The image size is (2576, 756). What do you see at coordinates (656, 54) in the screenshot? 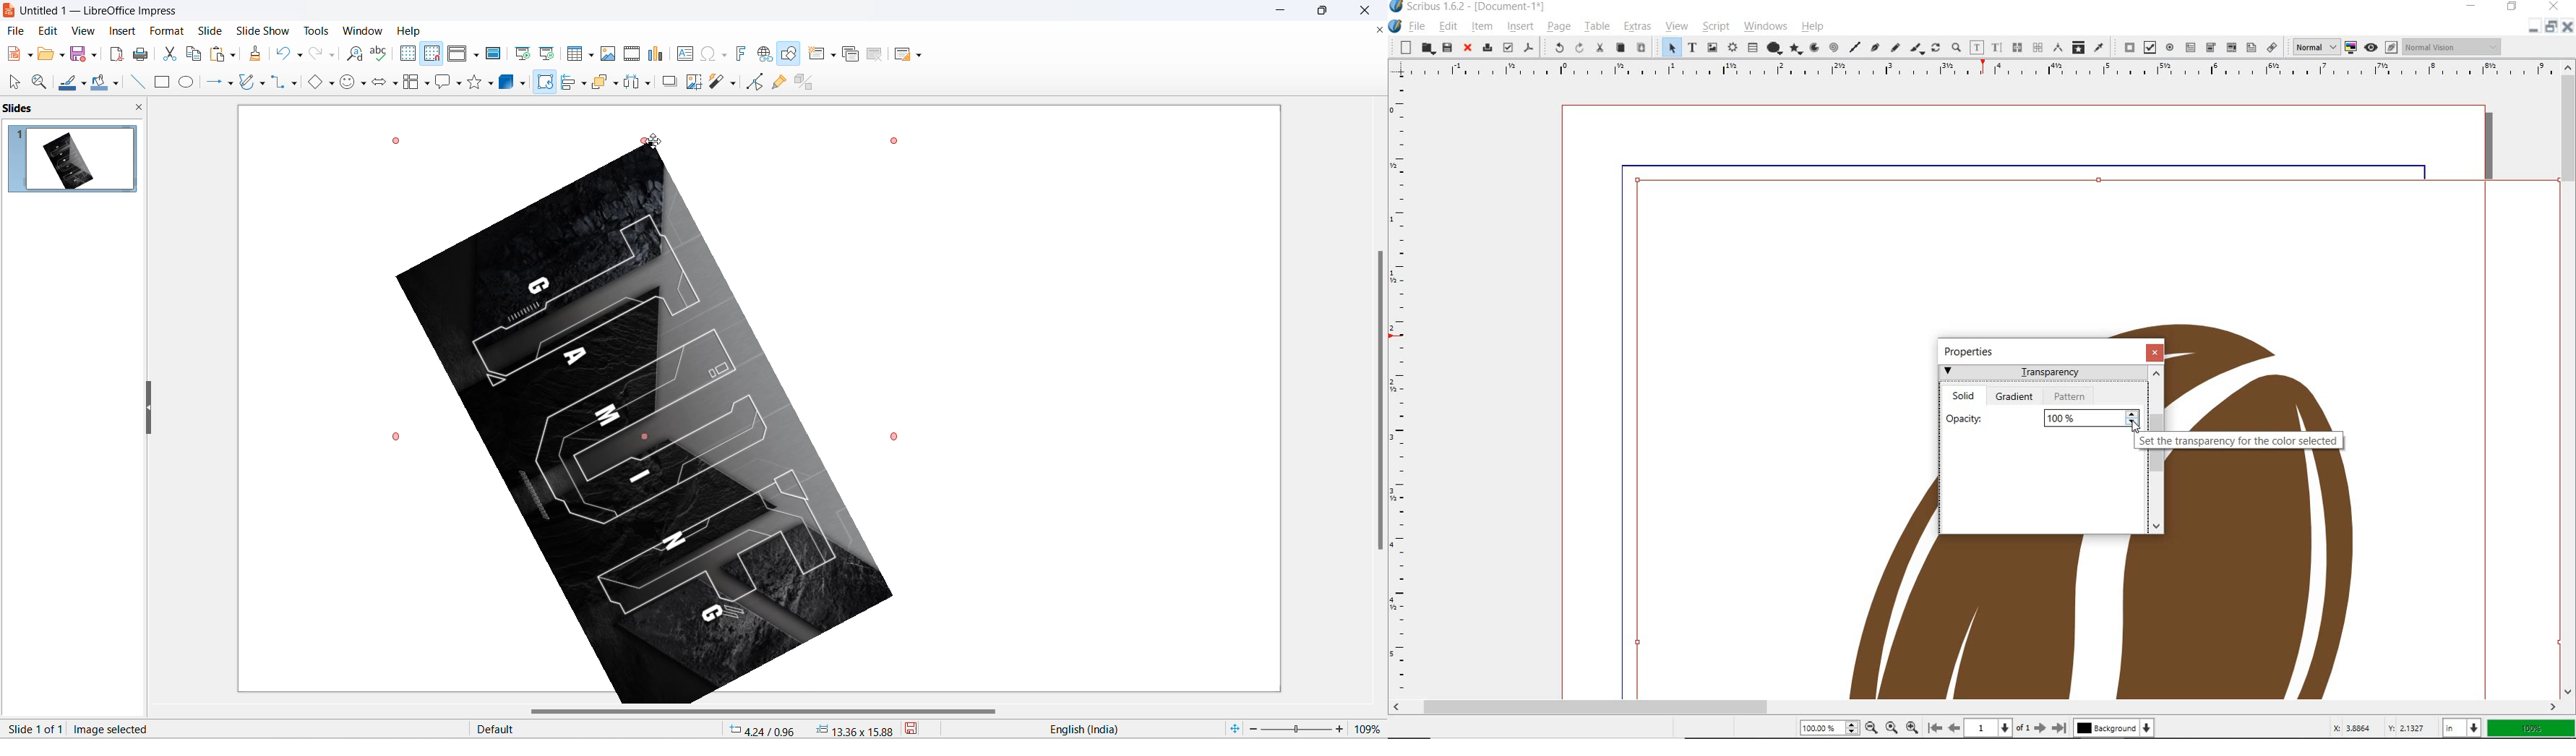
I see `insert charts` at bounding box center [656, 54].